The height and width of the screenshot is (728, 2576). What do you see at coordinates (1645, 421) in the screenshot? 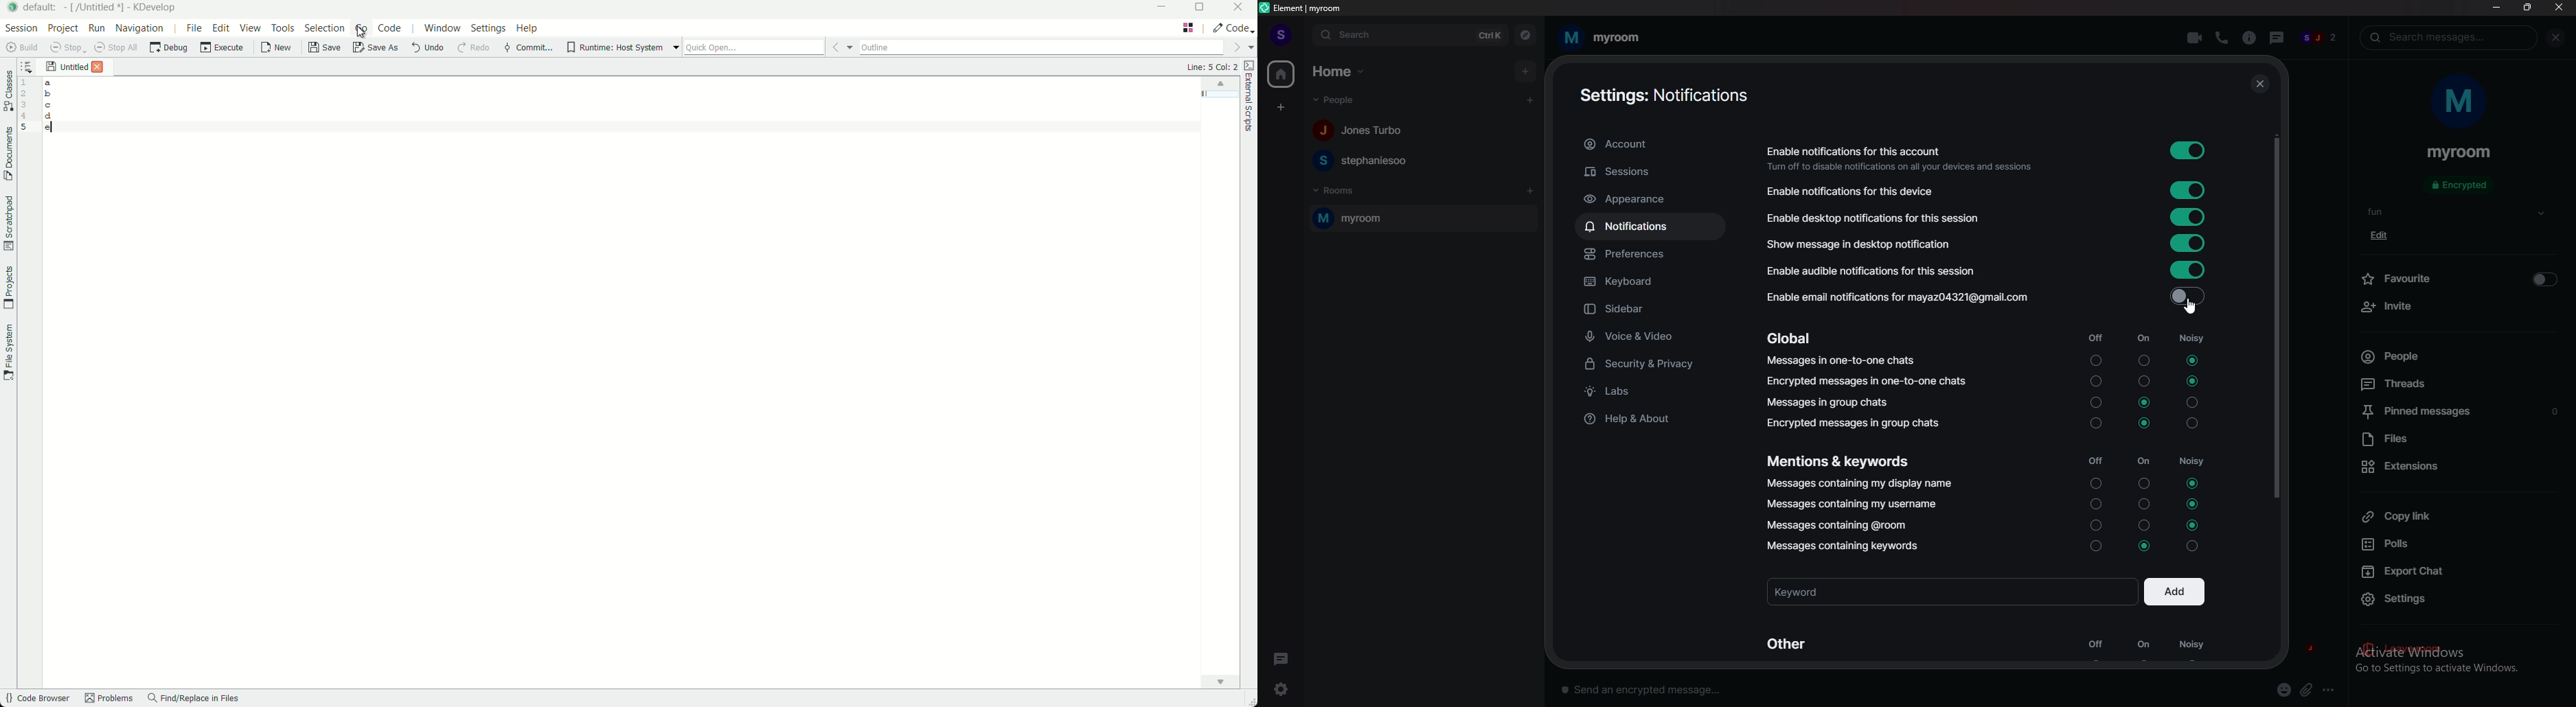
I see `help and about` at bounding box center [1645, 421].